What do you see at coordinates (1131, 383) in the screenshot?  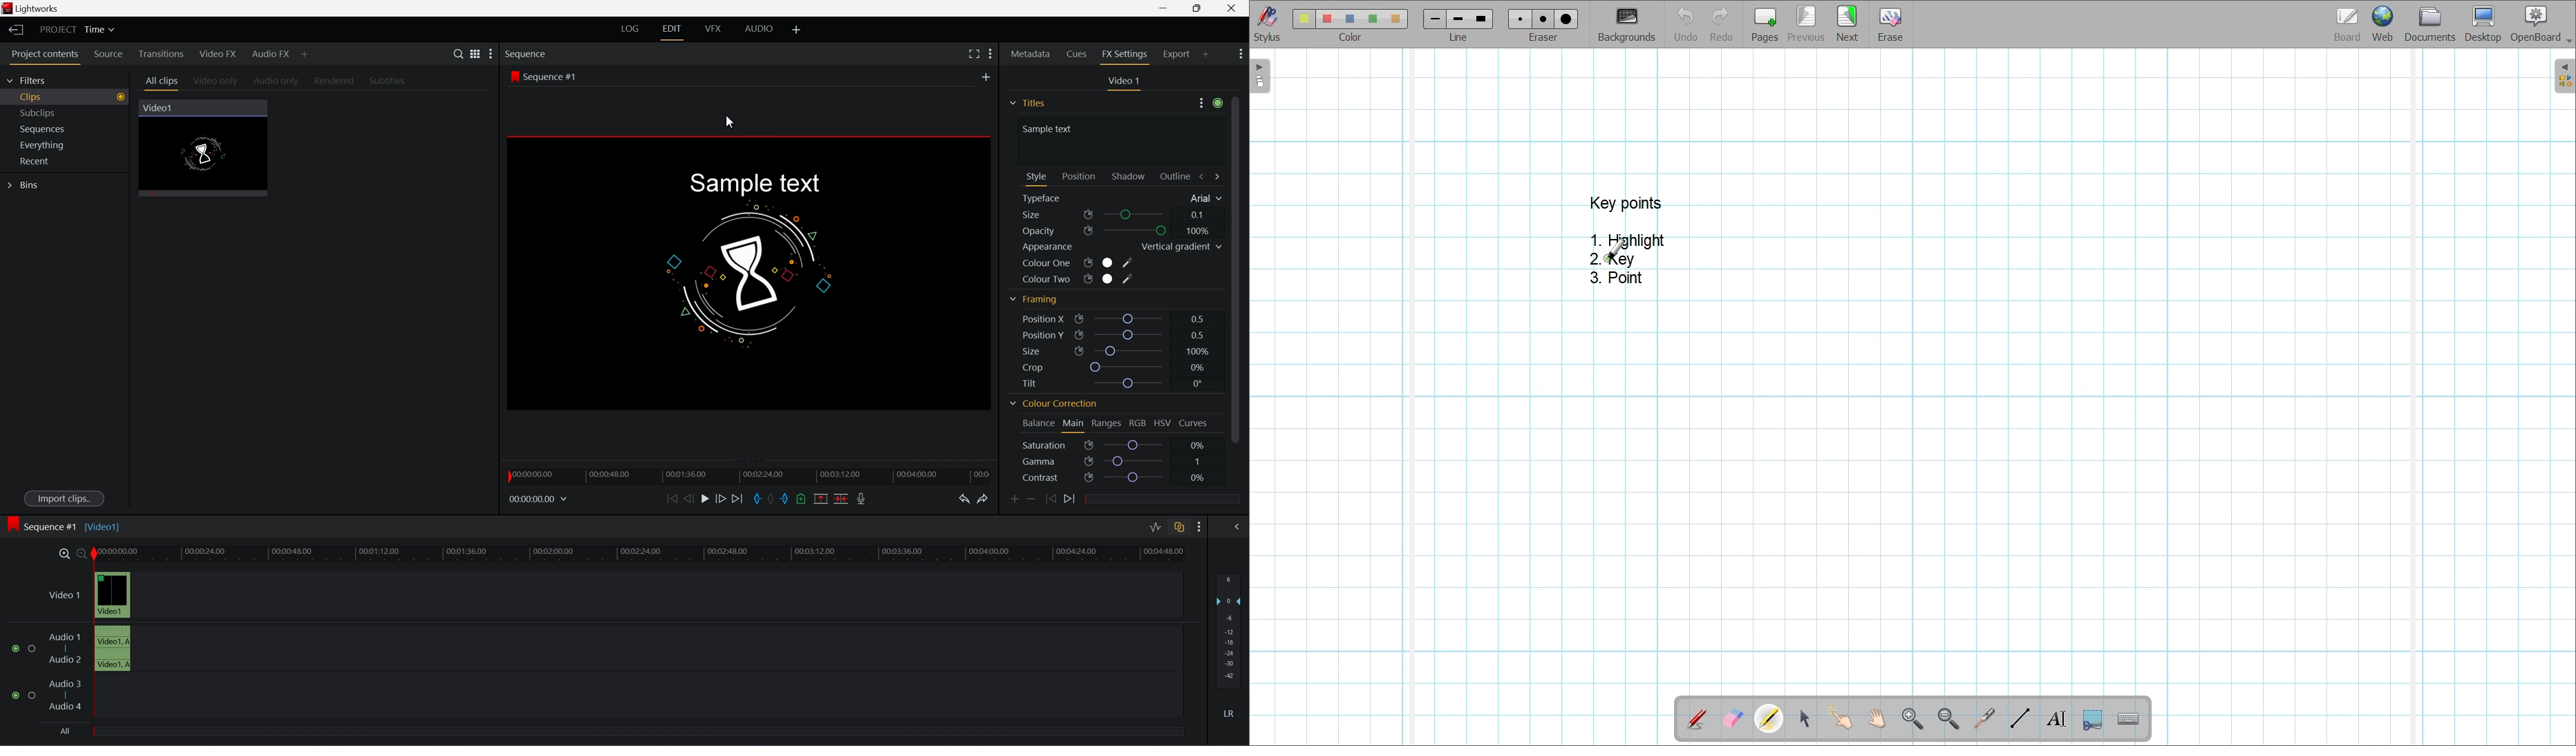 I see `slider` at bounding box center [1131, 383].